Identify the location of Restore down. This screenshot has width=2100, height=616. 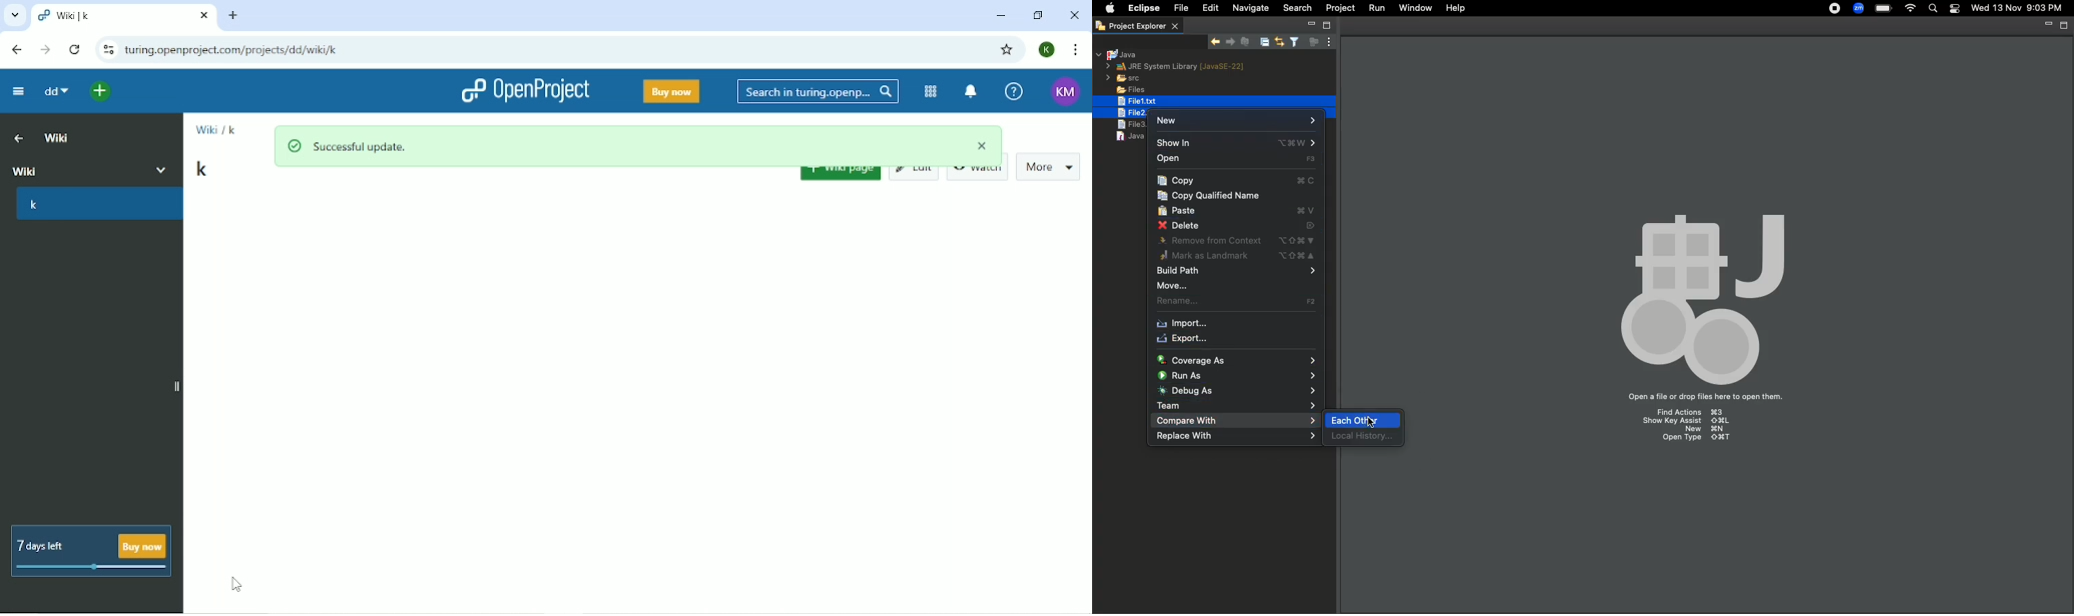
(1037, 15).